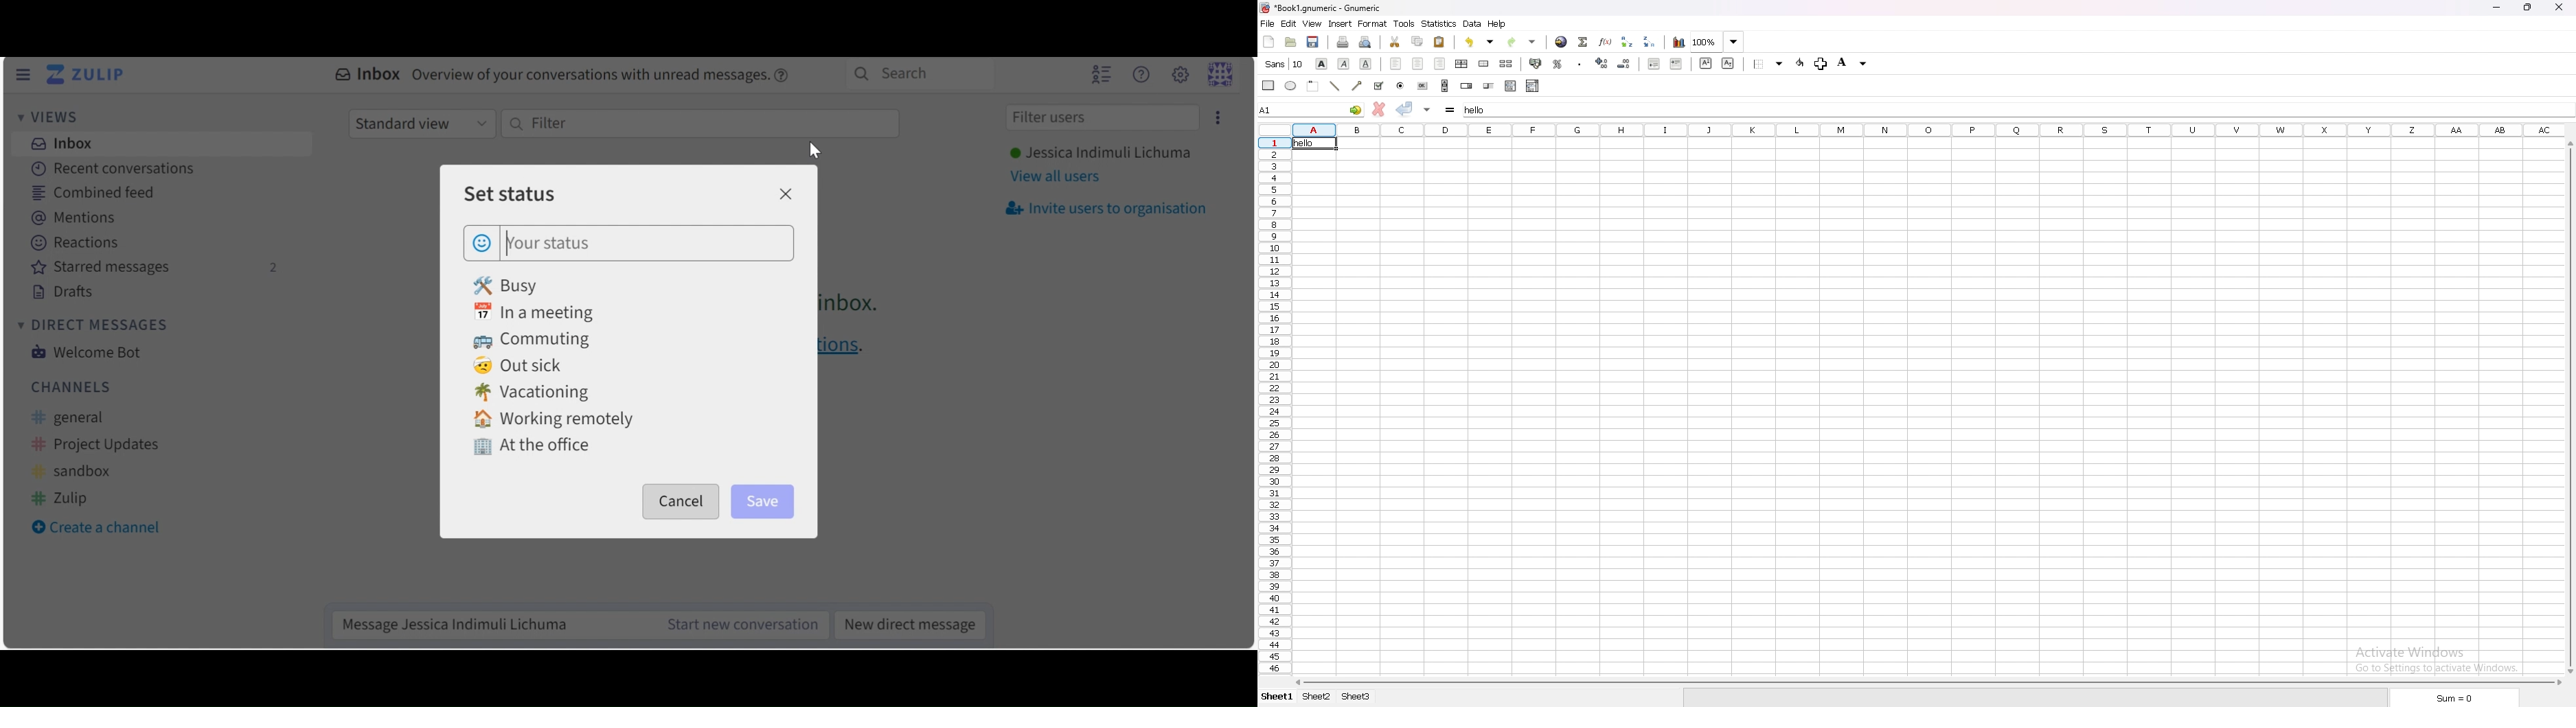  I want to click on frame, so click(1313, 86).